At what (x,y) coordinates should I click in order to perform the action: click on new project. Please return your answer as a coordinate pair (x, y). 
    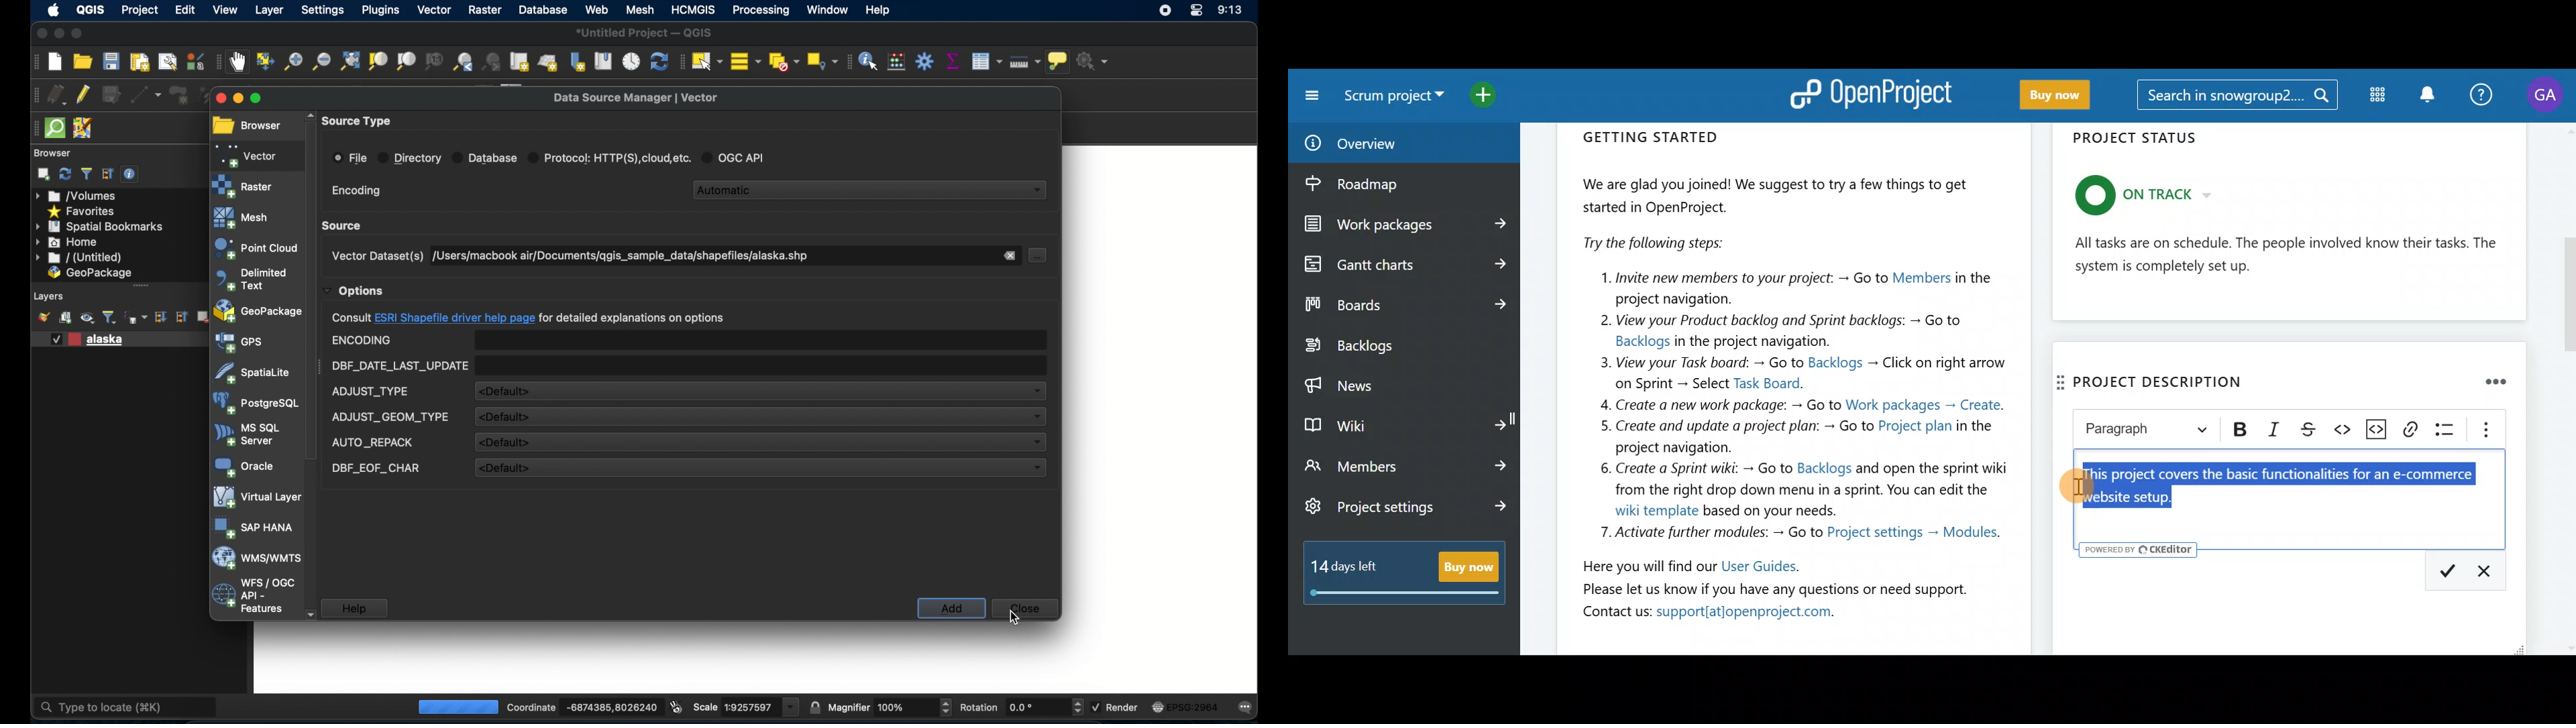
    Looking at the image, I should click on (54, 62).